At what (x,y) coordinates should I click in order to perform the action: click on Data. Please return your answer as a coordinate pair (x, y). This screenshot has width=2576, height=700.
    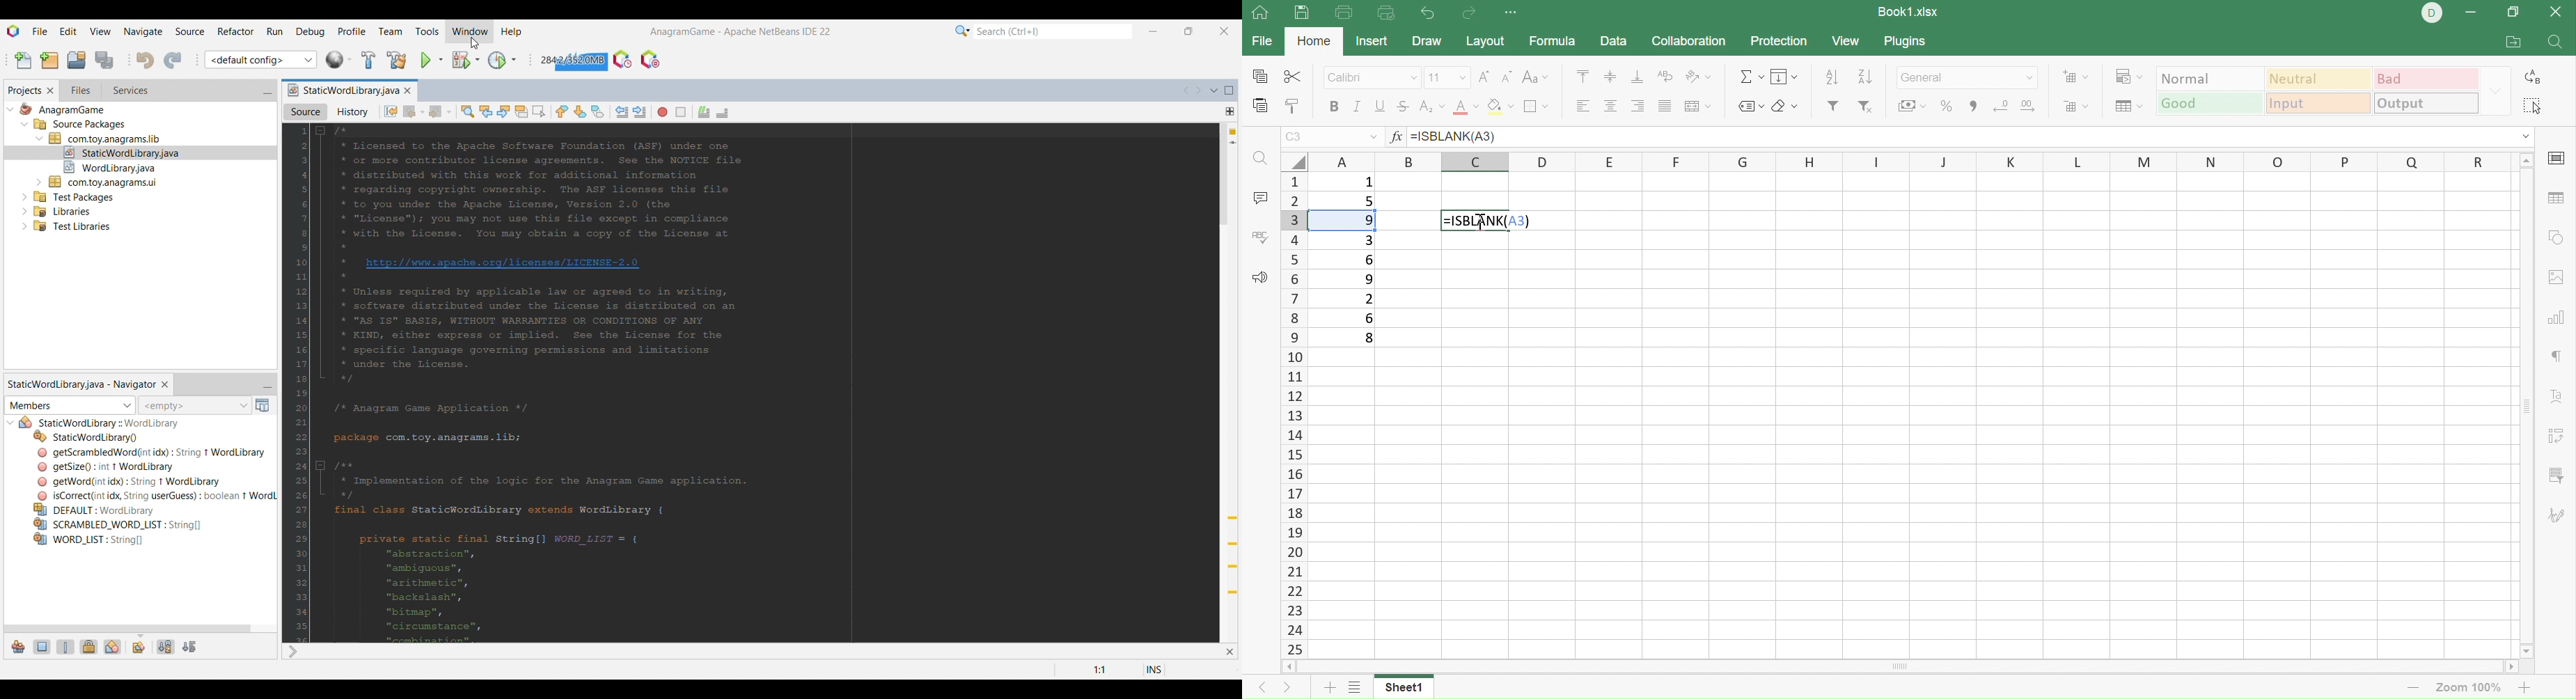
    Looking at the image, I should click on (1613, 40).